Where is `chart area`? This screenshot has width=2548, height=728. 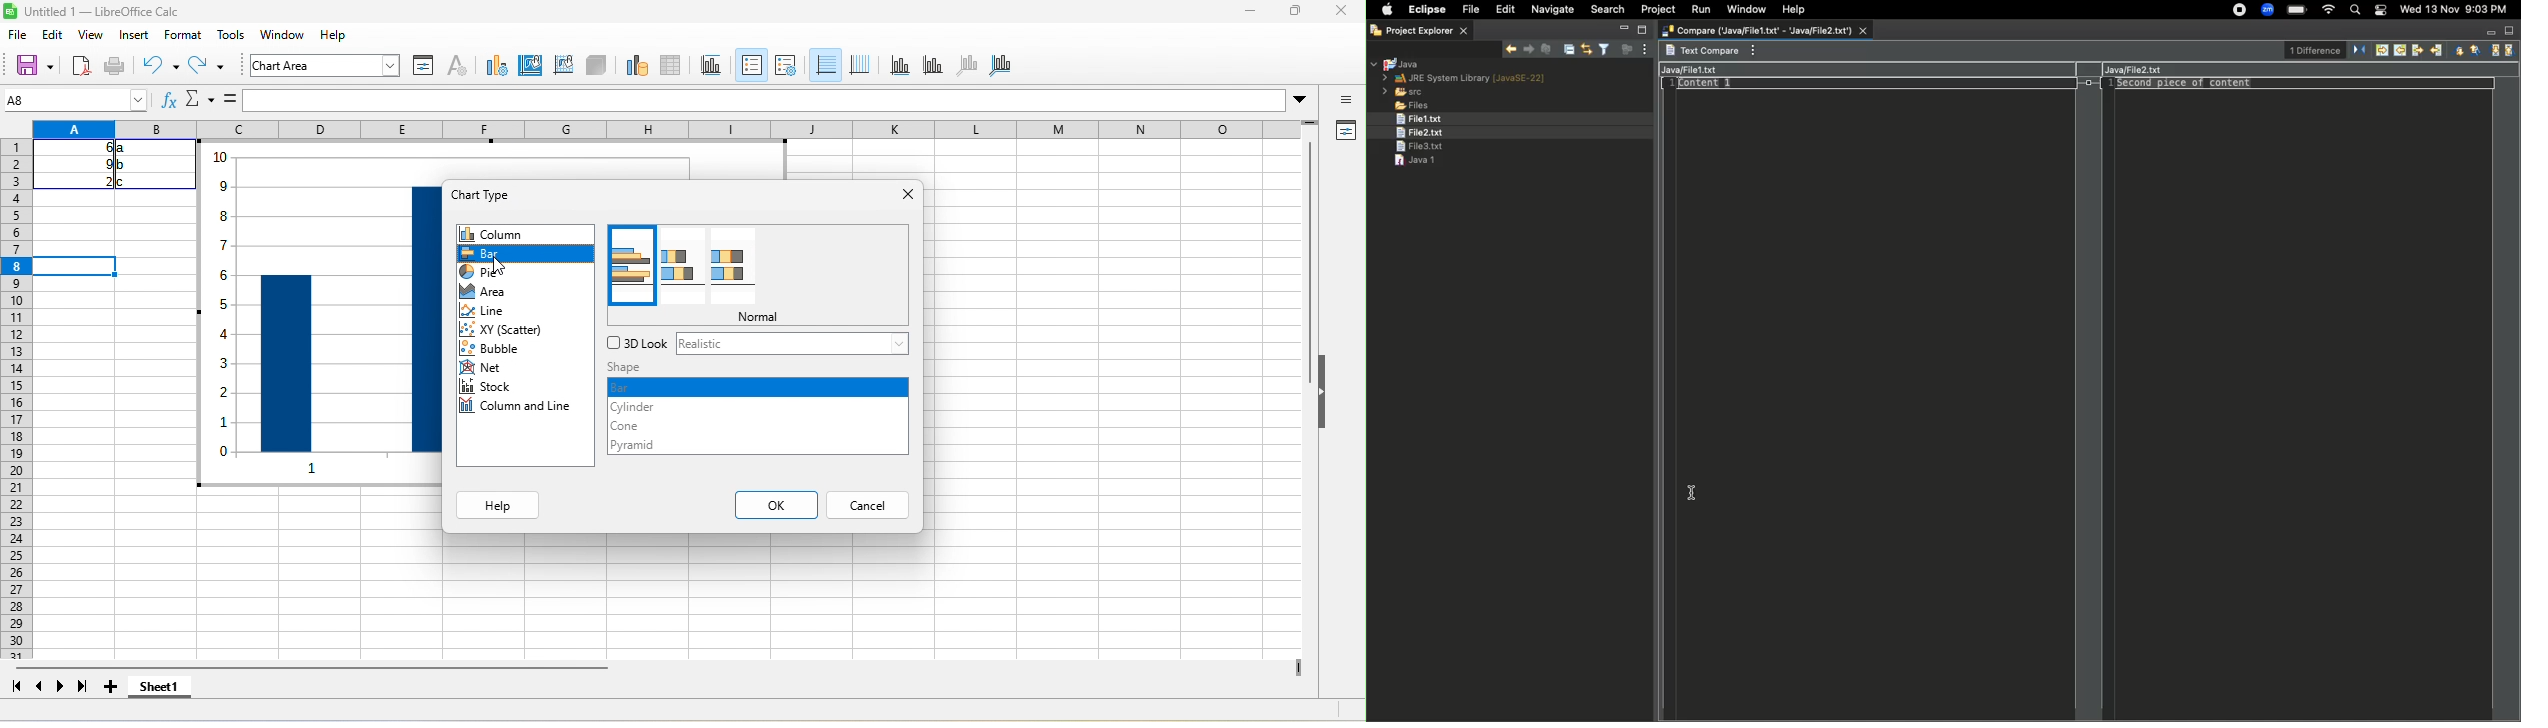
chart area is located at coordinates (326, 66).